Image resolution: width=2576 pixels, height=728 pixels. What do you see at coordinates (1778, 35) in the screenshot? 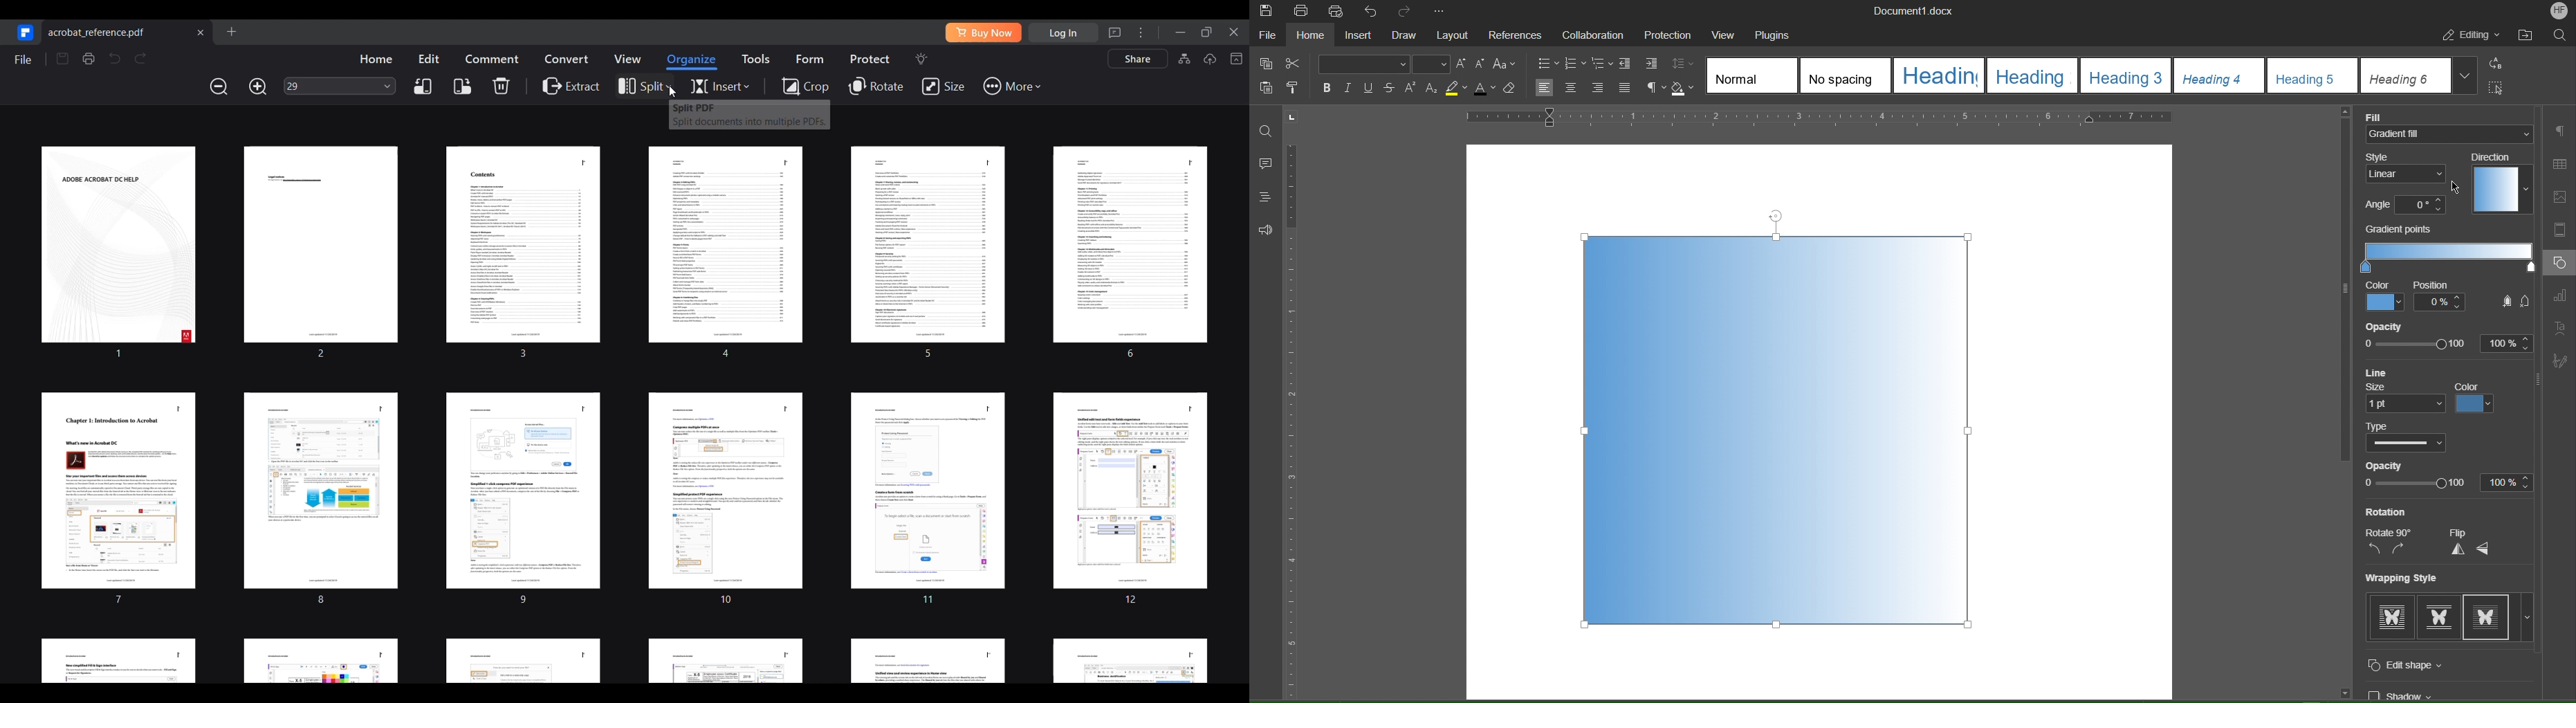
I see `Plugins` at bounding box center [1778, 35].